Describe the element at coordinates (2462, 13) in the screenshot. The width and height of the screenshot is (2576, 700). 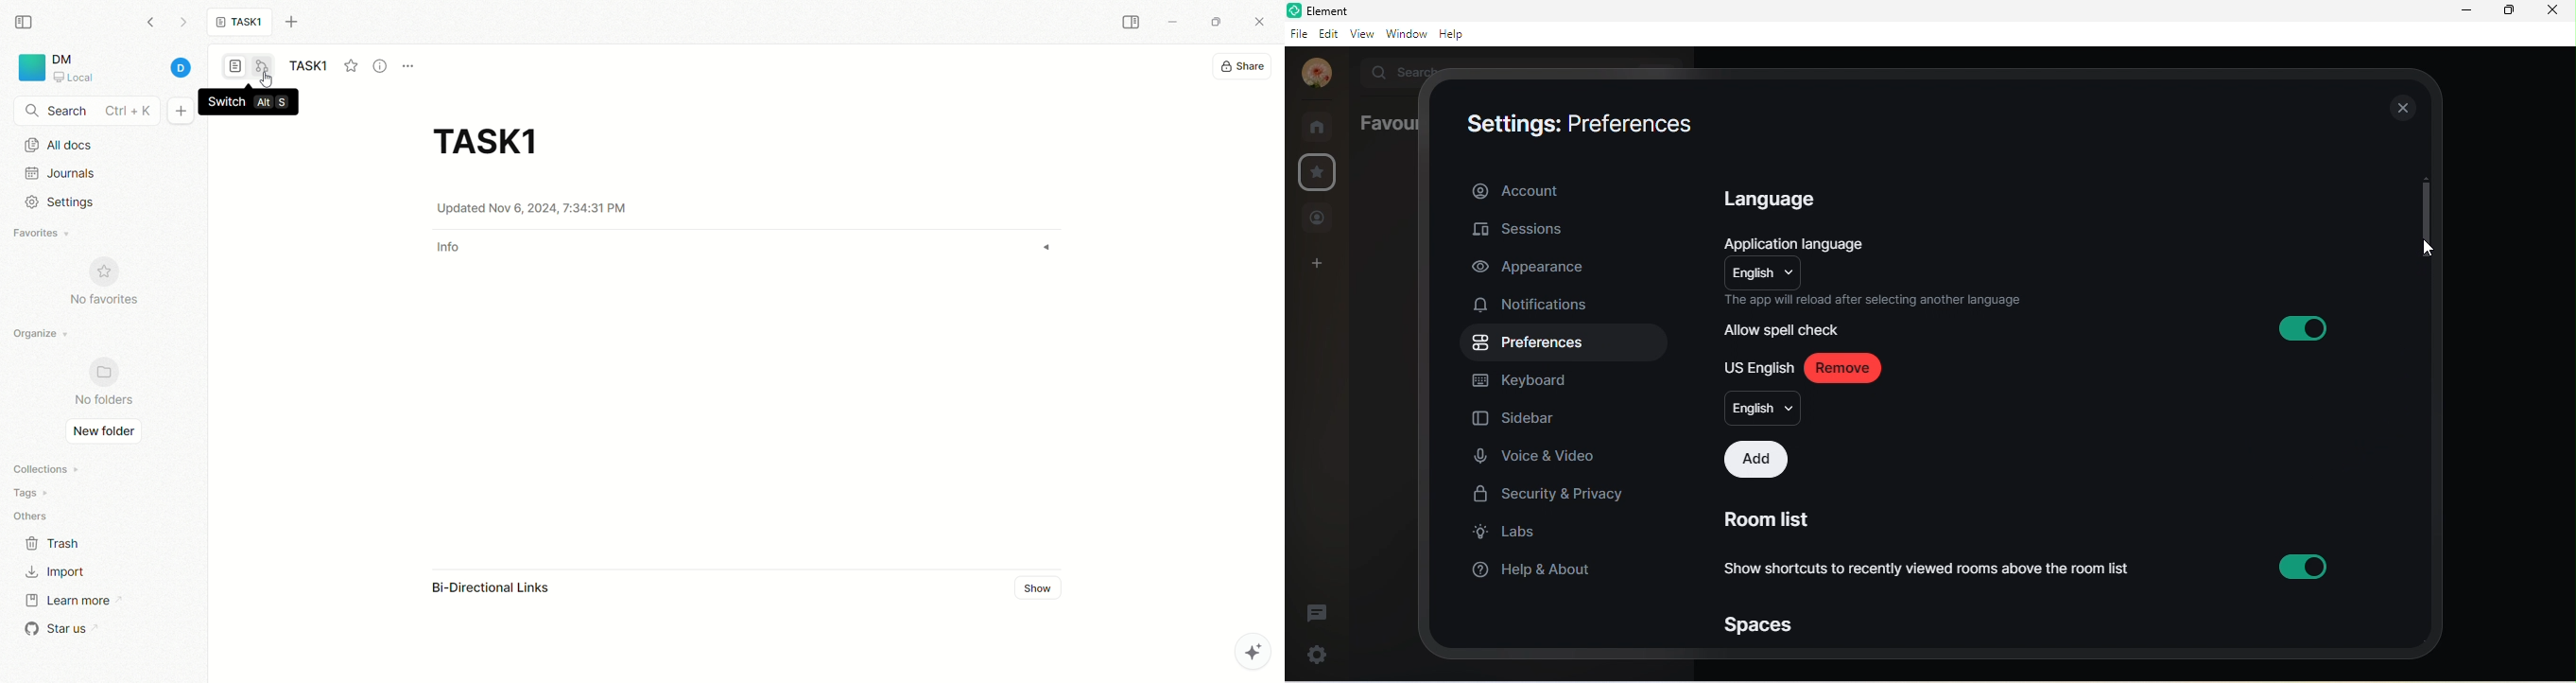
I see `minimize` at that location.